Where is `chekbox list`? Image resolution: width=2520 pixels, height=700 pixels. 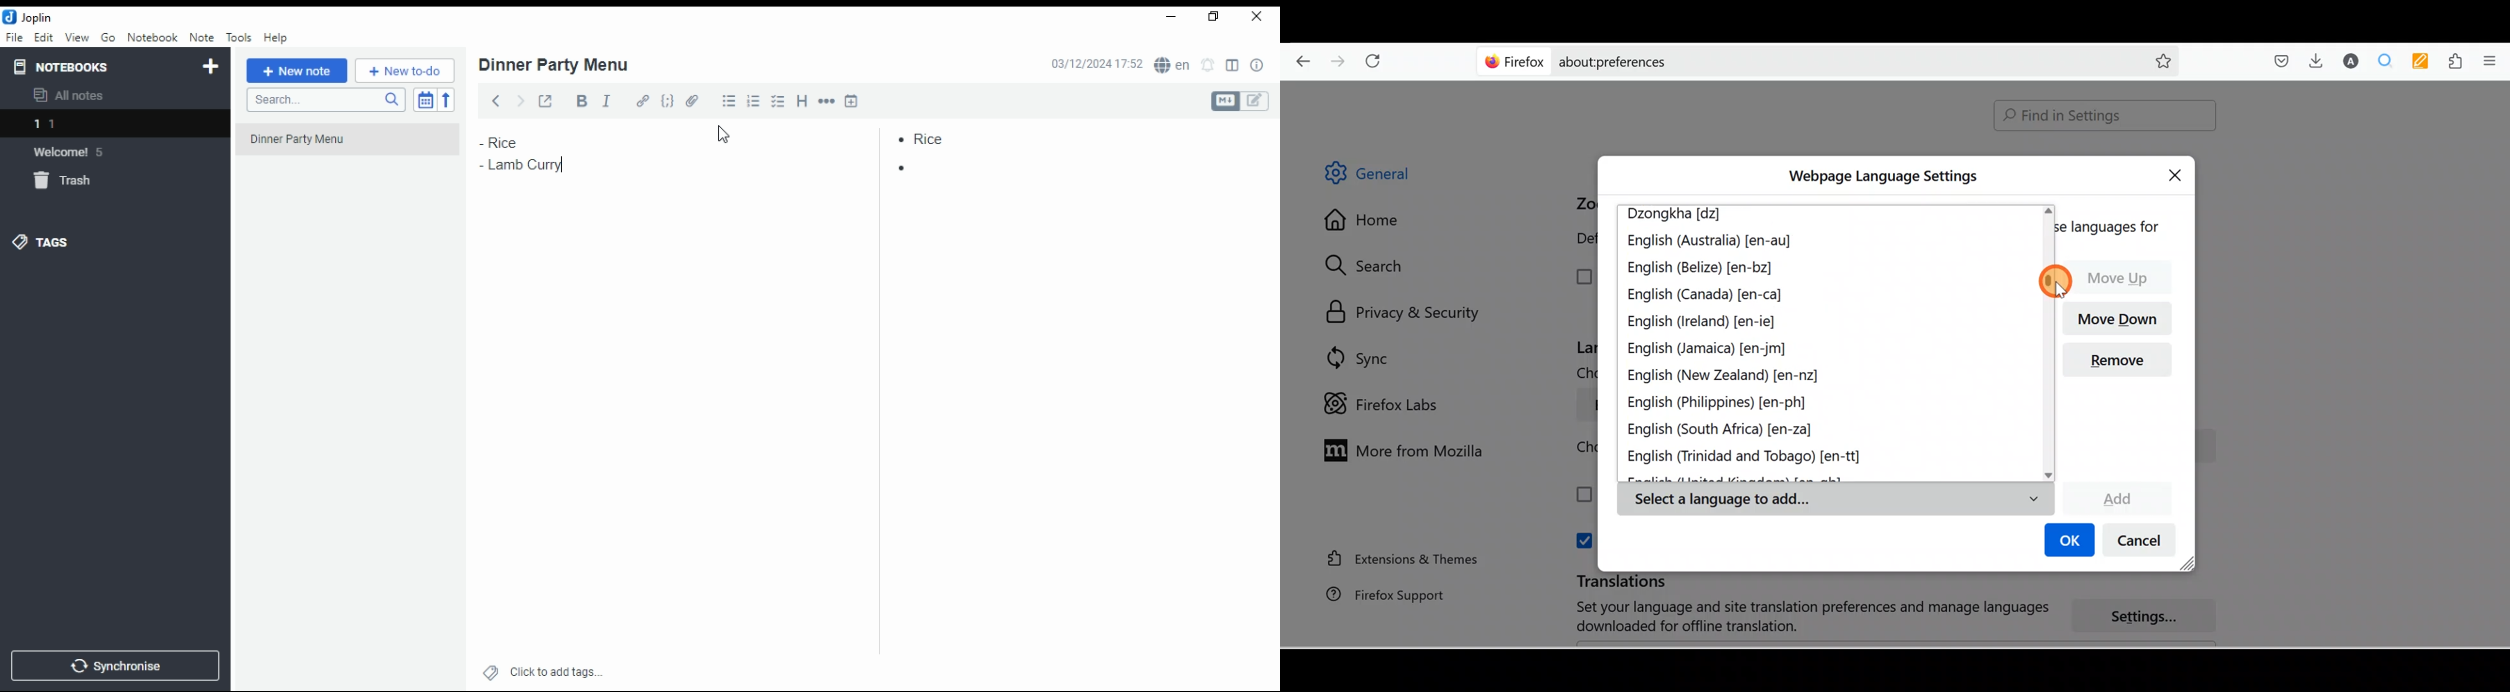
chekbox list is located at coordinates (779, 101).